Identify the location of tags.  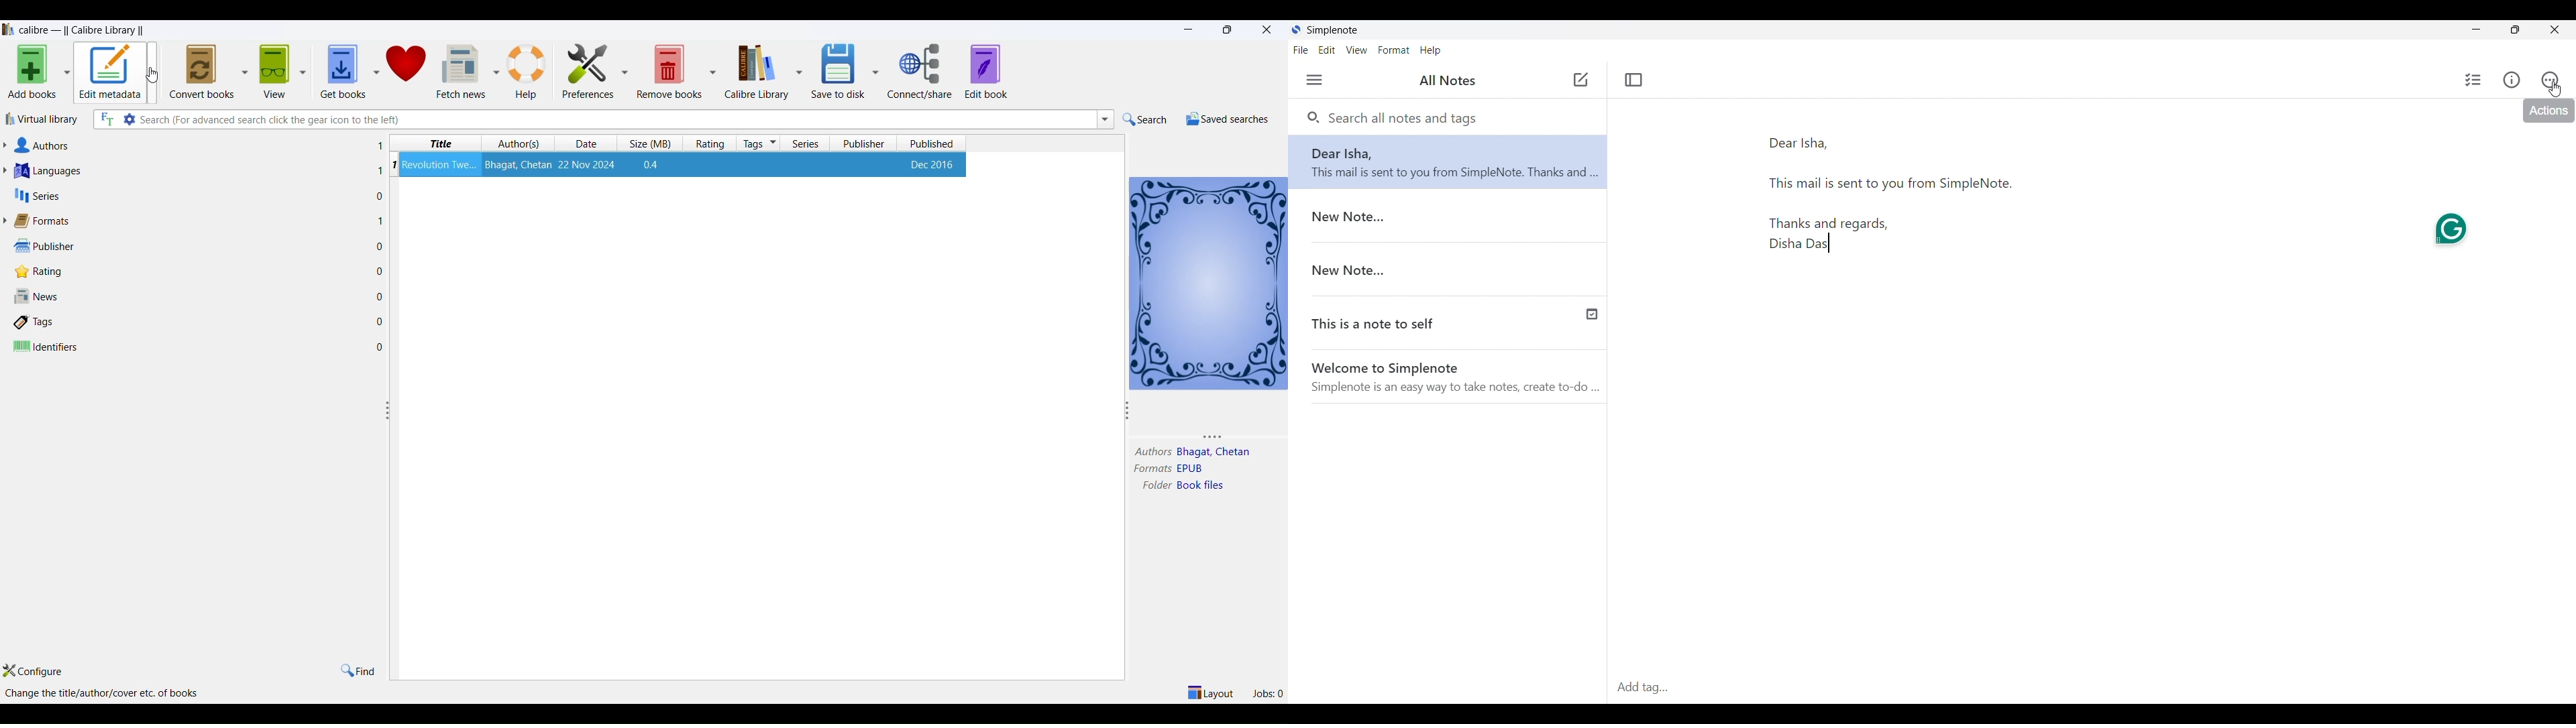
(759, 143).